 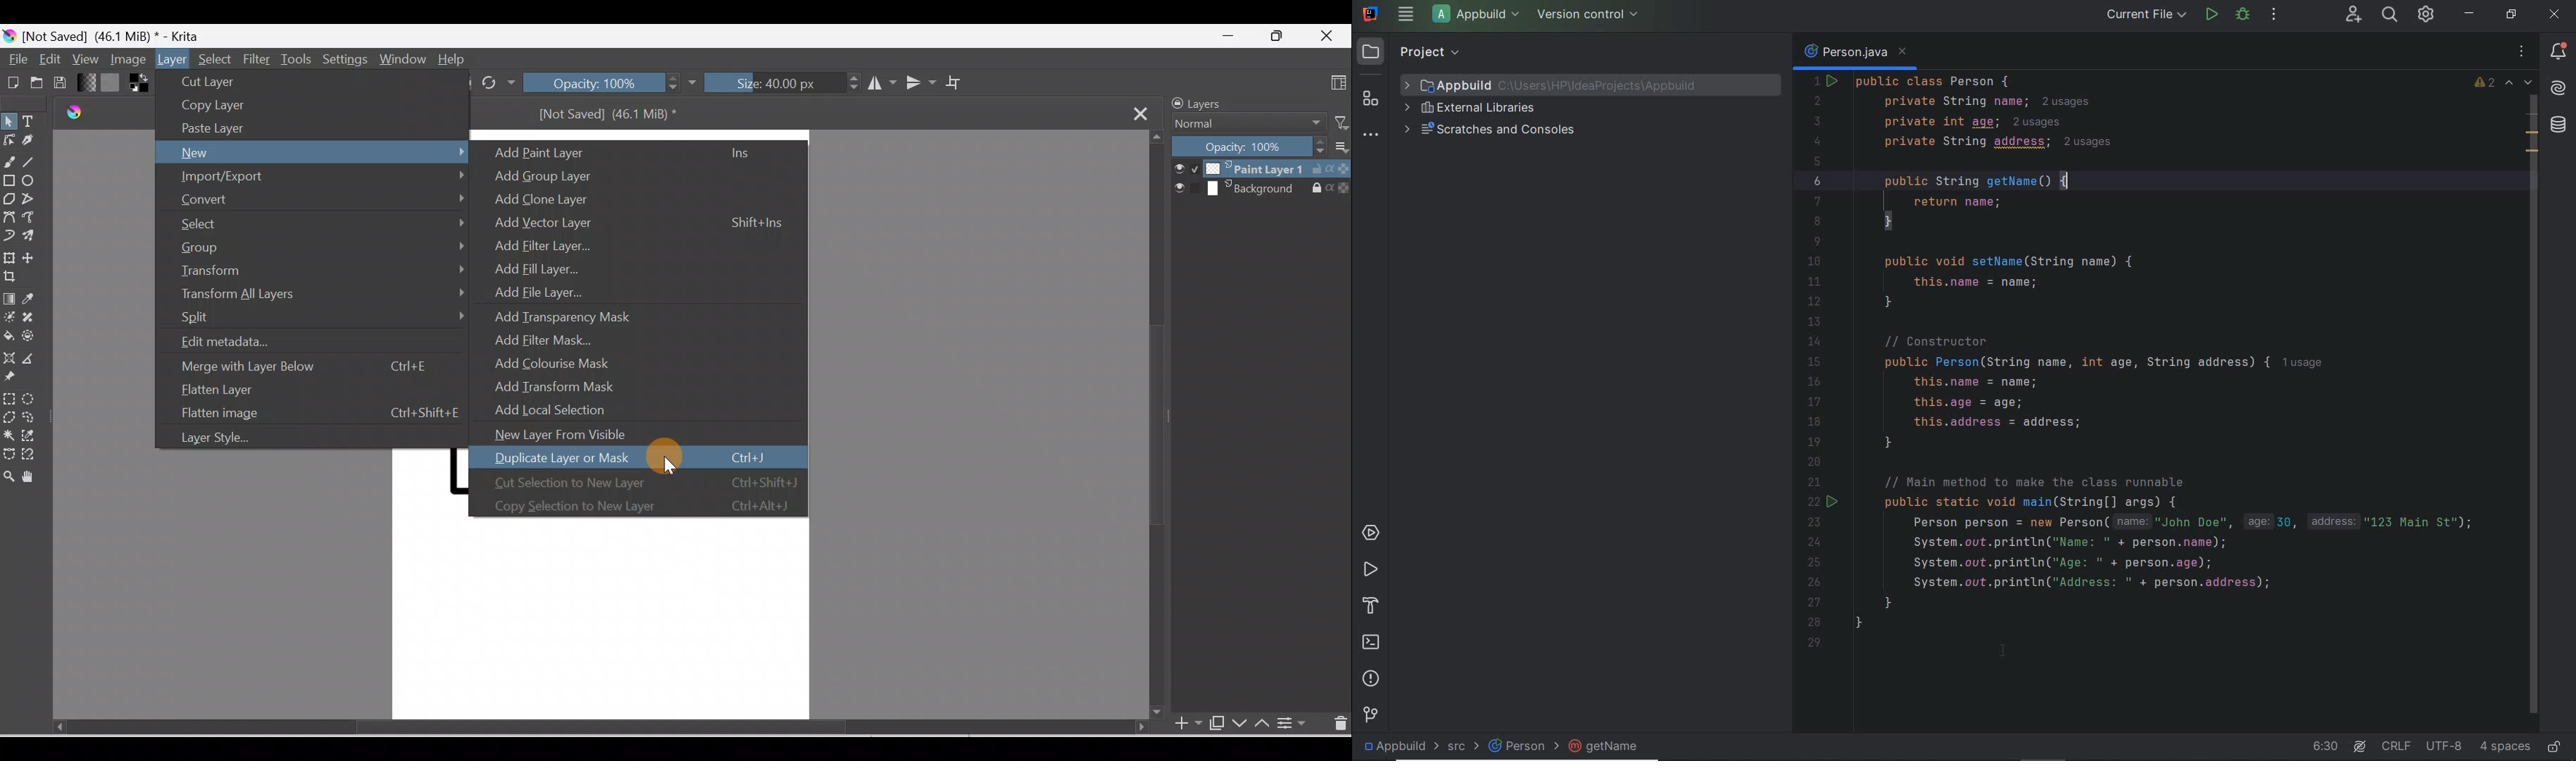 I want to click on Duplicate layer/mask, so click(x=1213, y=722).